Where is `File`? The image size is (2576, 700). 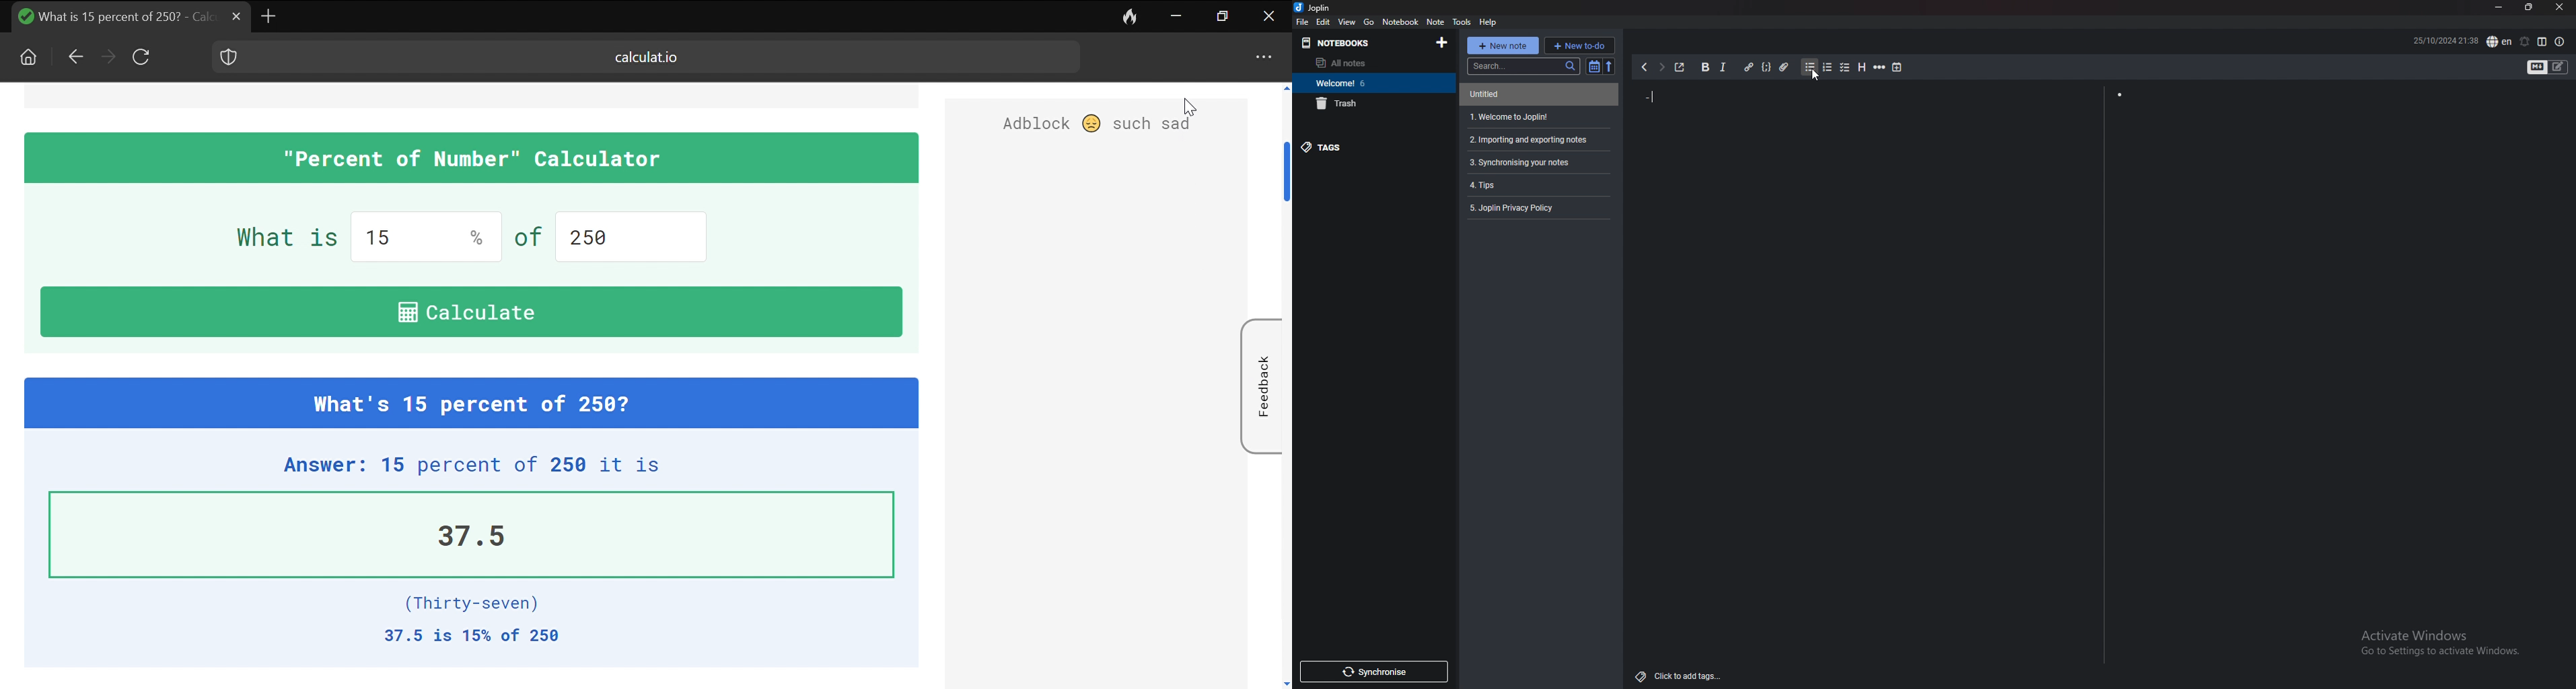
File is located at coordinates (1303, 21).